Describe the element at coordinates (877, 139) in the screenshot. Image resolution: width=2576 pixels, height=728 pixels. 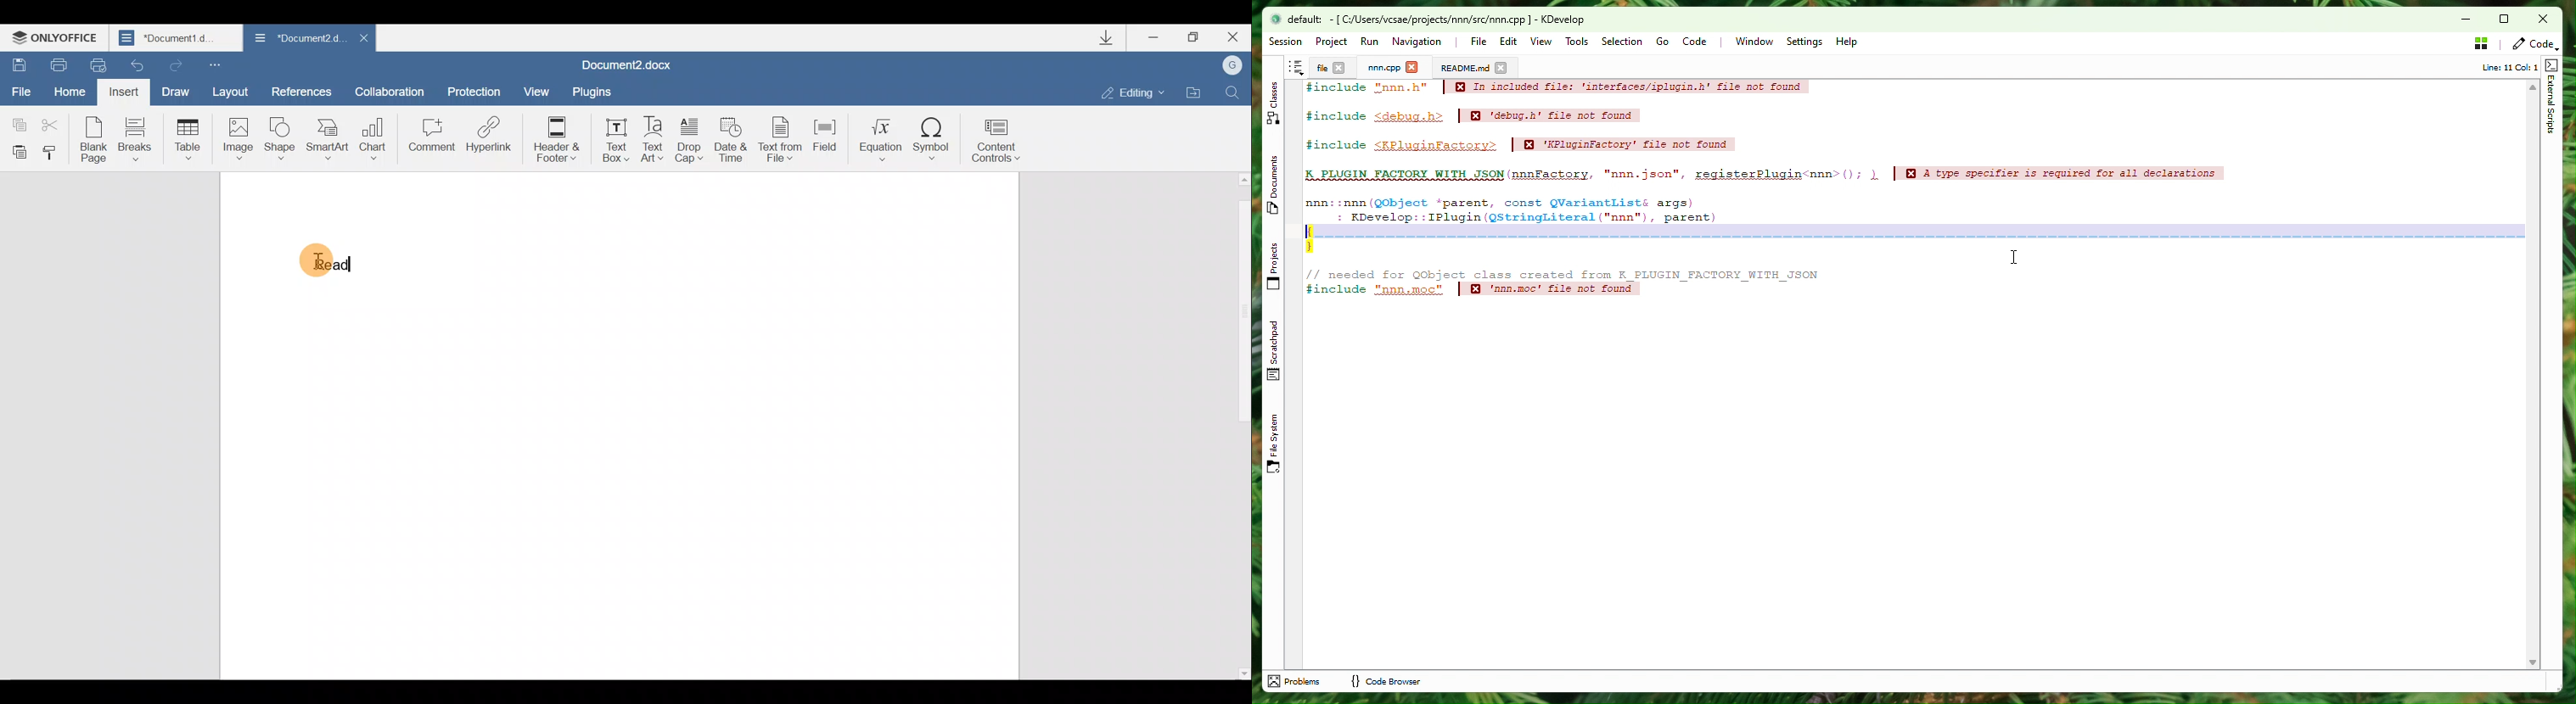
I see `Equation` at that location.